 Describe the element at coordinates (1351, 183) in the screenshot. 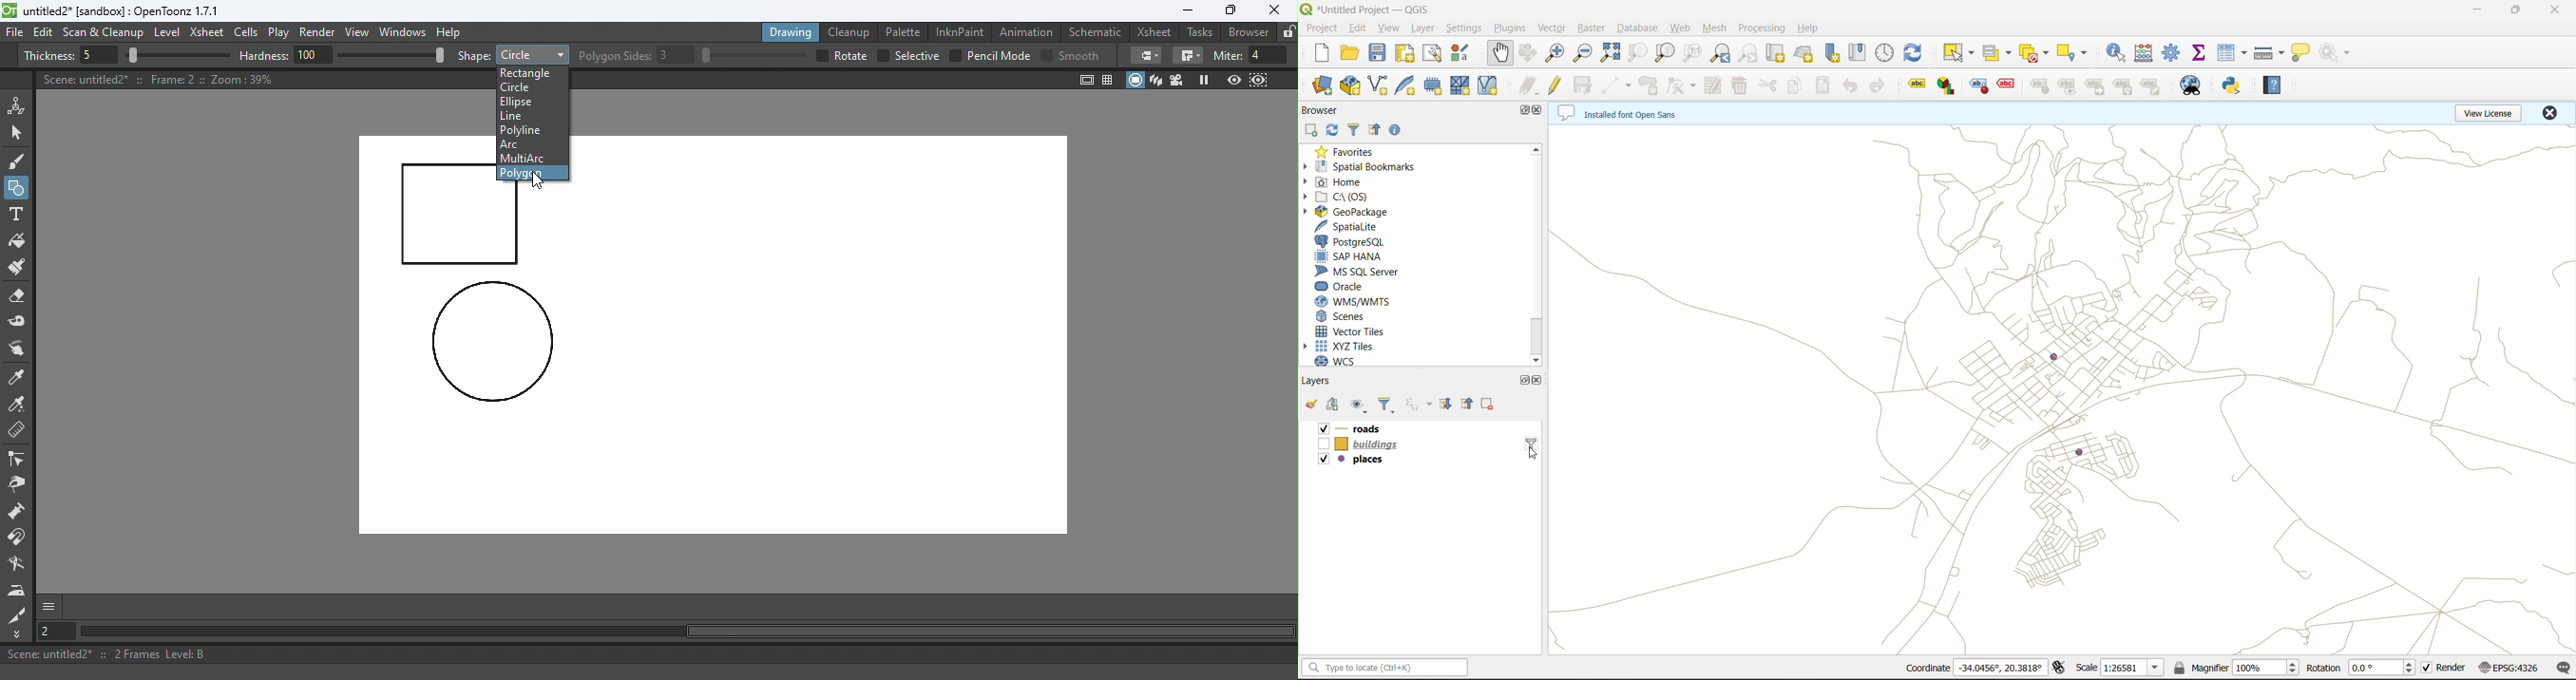

I see `home` at that location.